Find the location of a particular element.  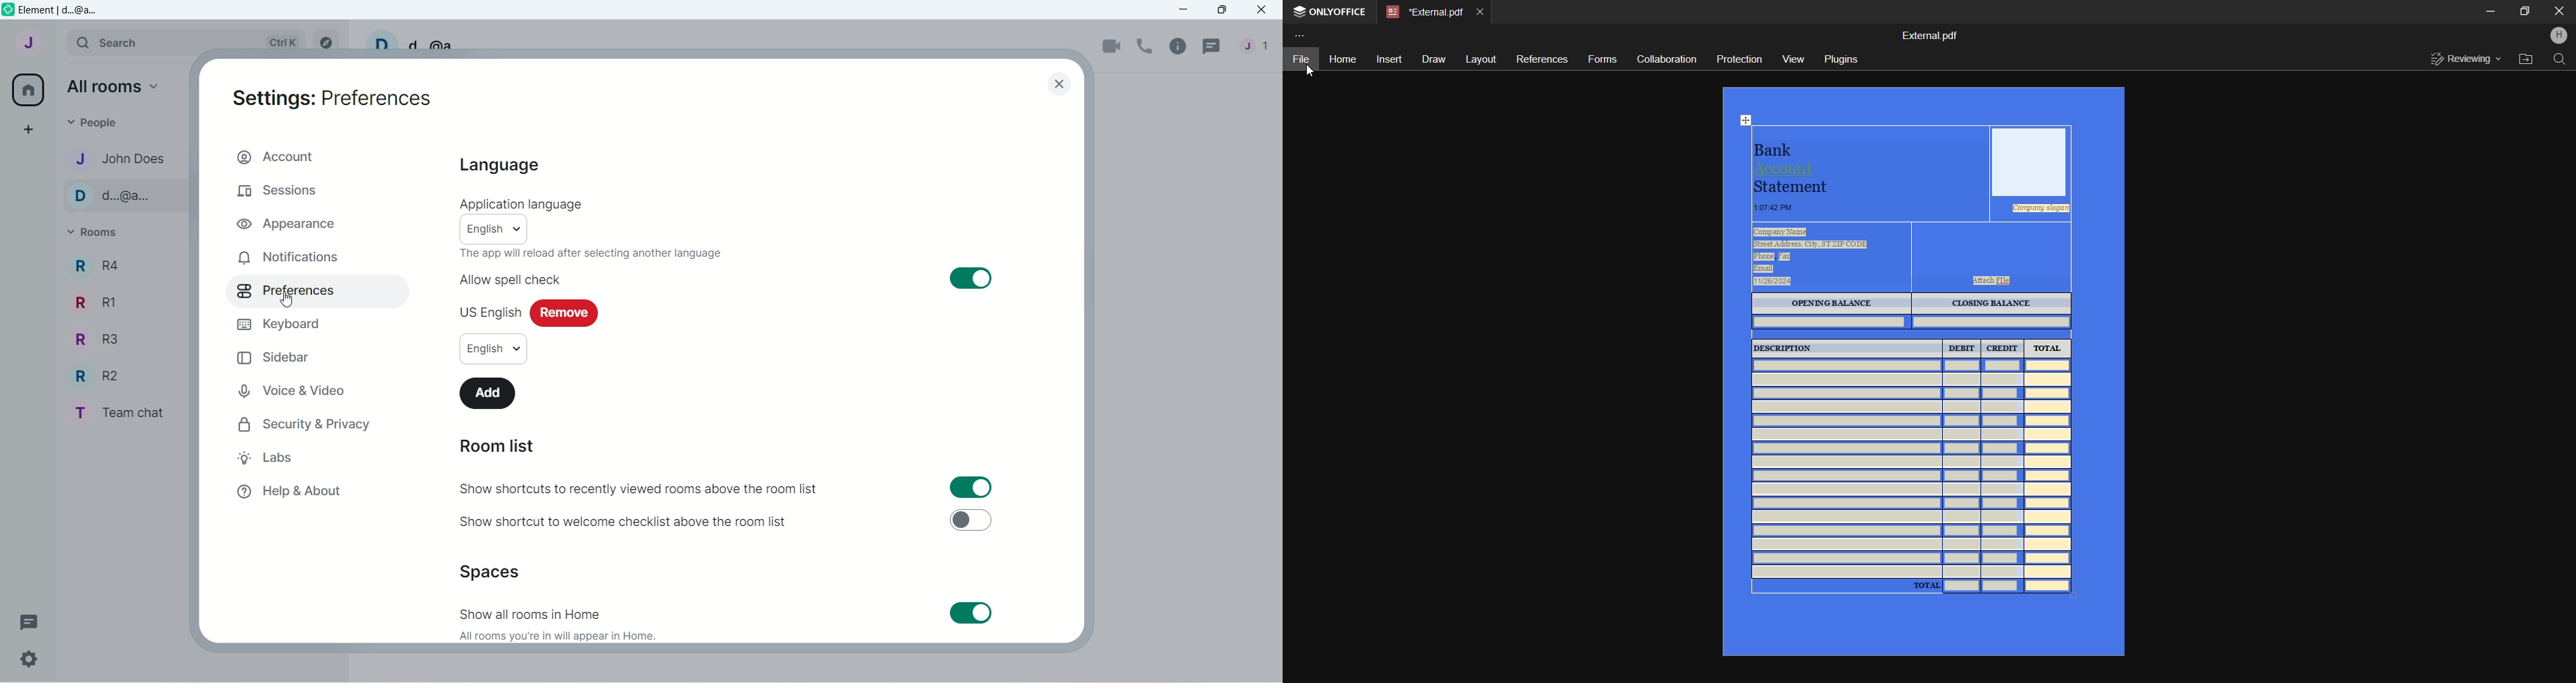

Minimize is located at coordinates (1186, 9).